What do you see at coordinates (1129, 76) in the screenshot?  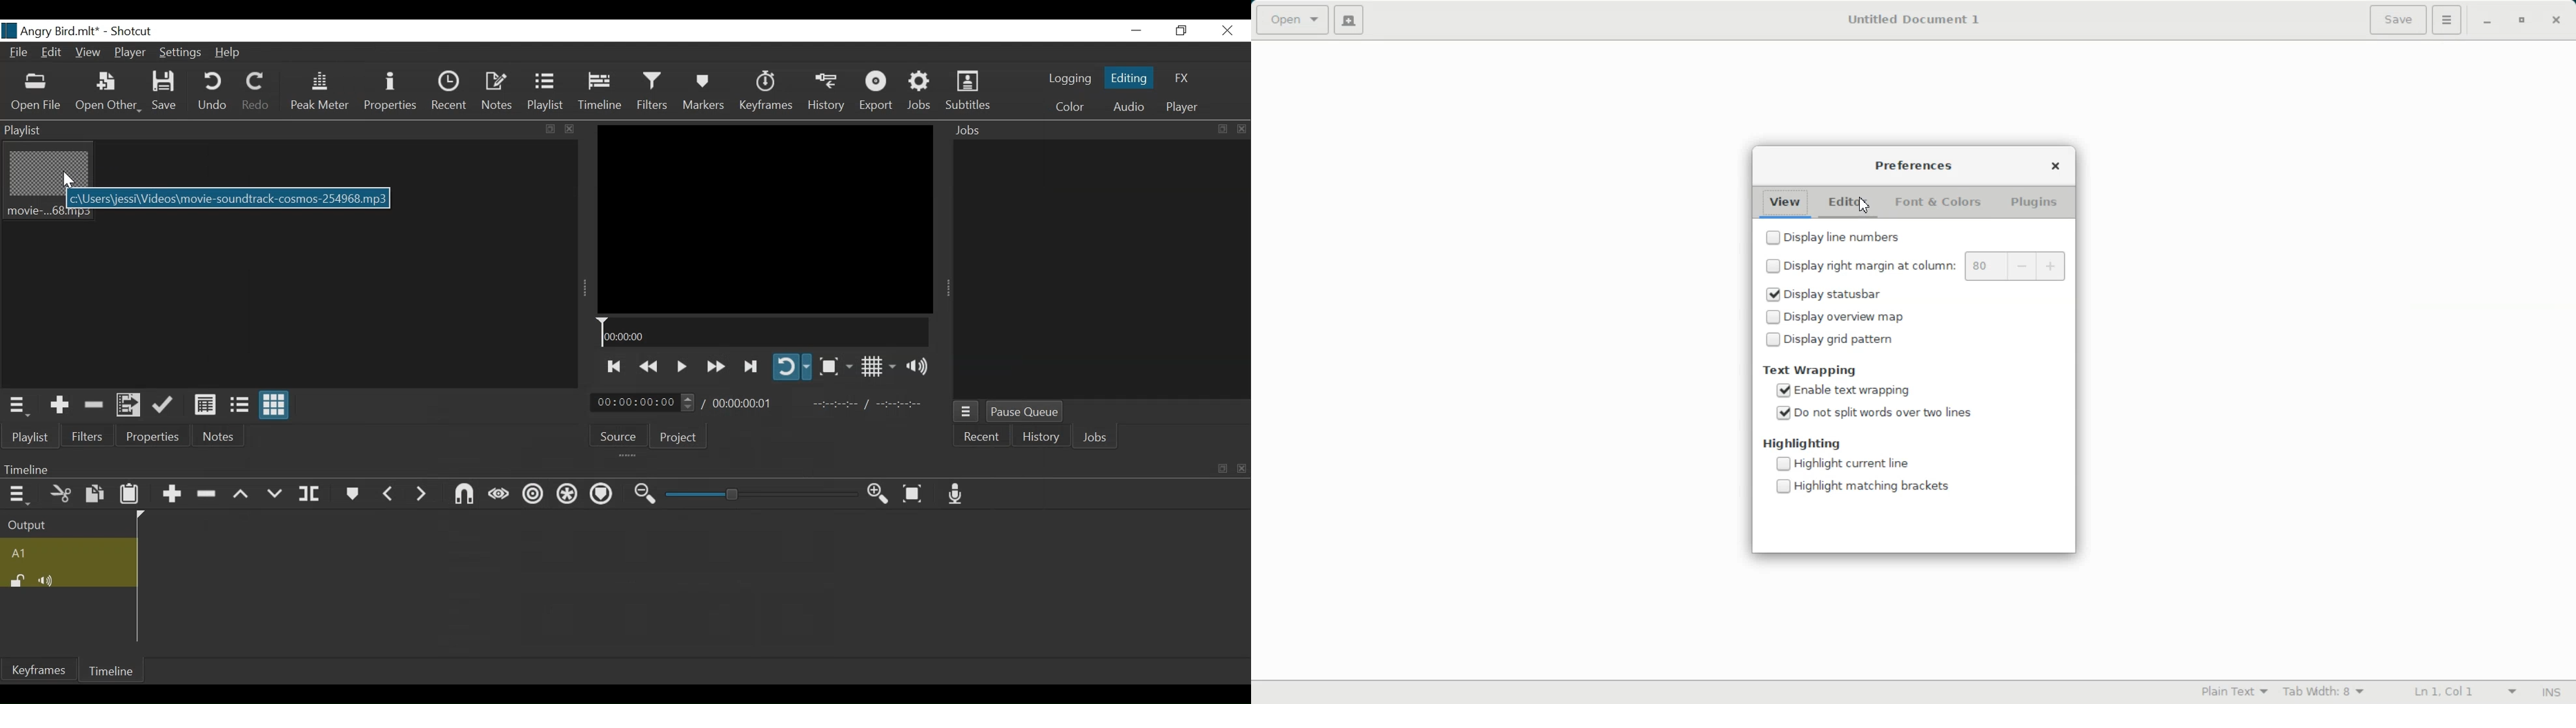 I see `Editing` at bounding box center [1129, 76].